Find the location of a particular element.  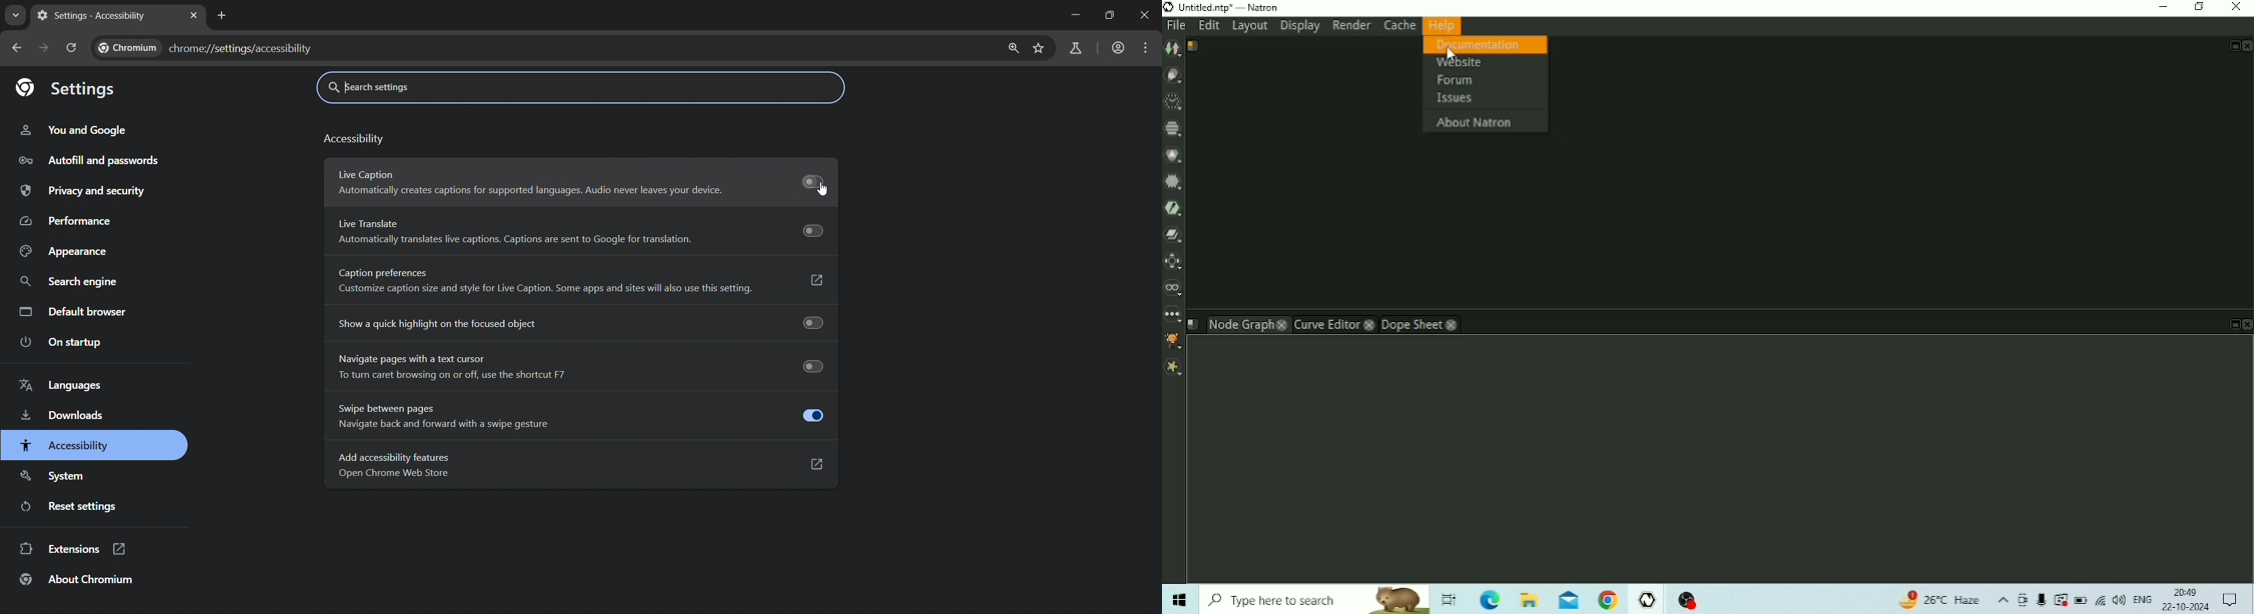

new tab is located at coordinates (224, 16).